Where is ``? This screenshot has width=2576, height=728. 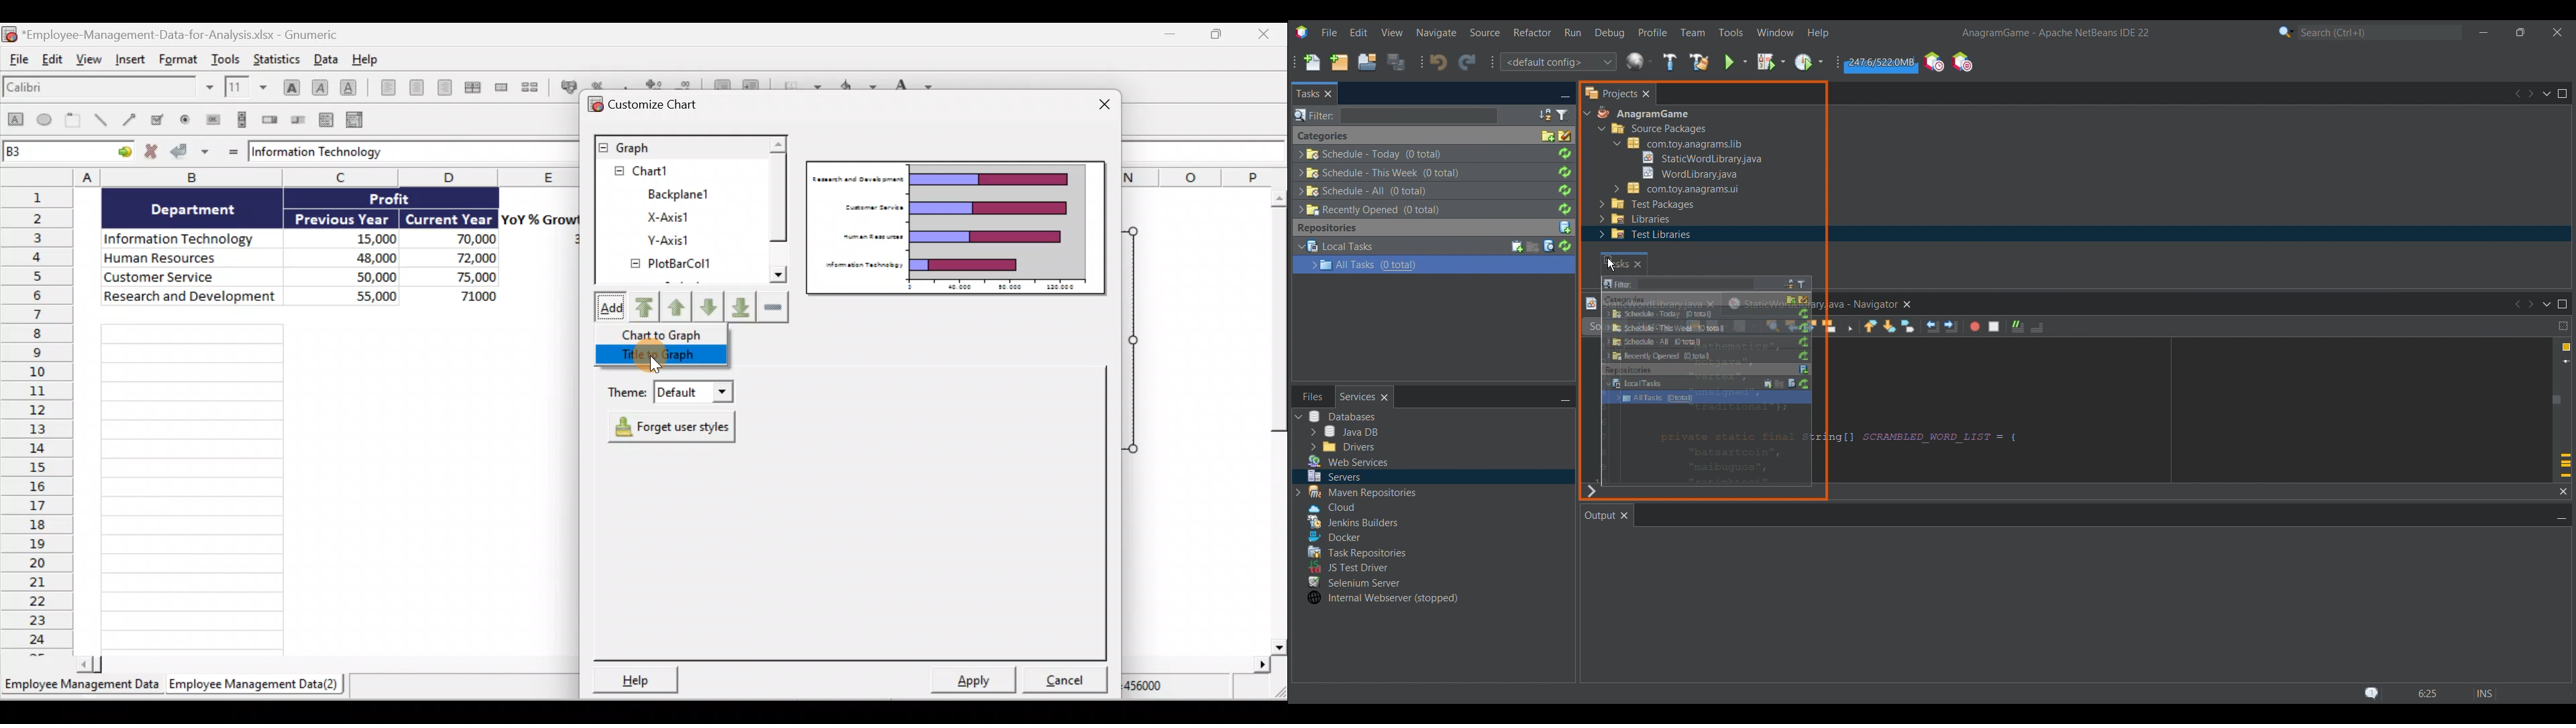
 is located at coordinates (1367, 191).